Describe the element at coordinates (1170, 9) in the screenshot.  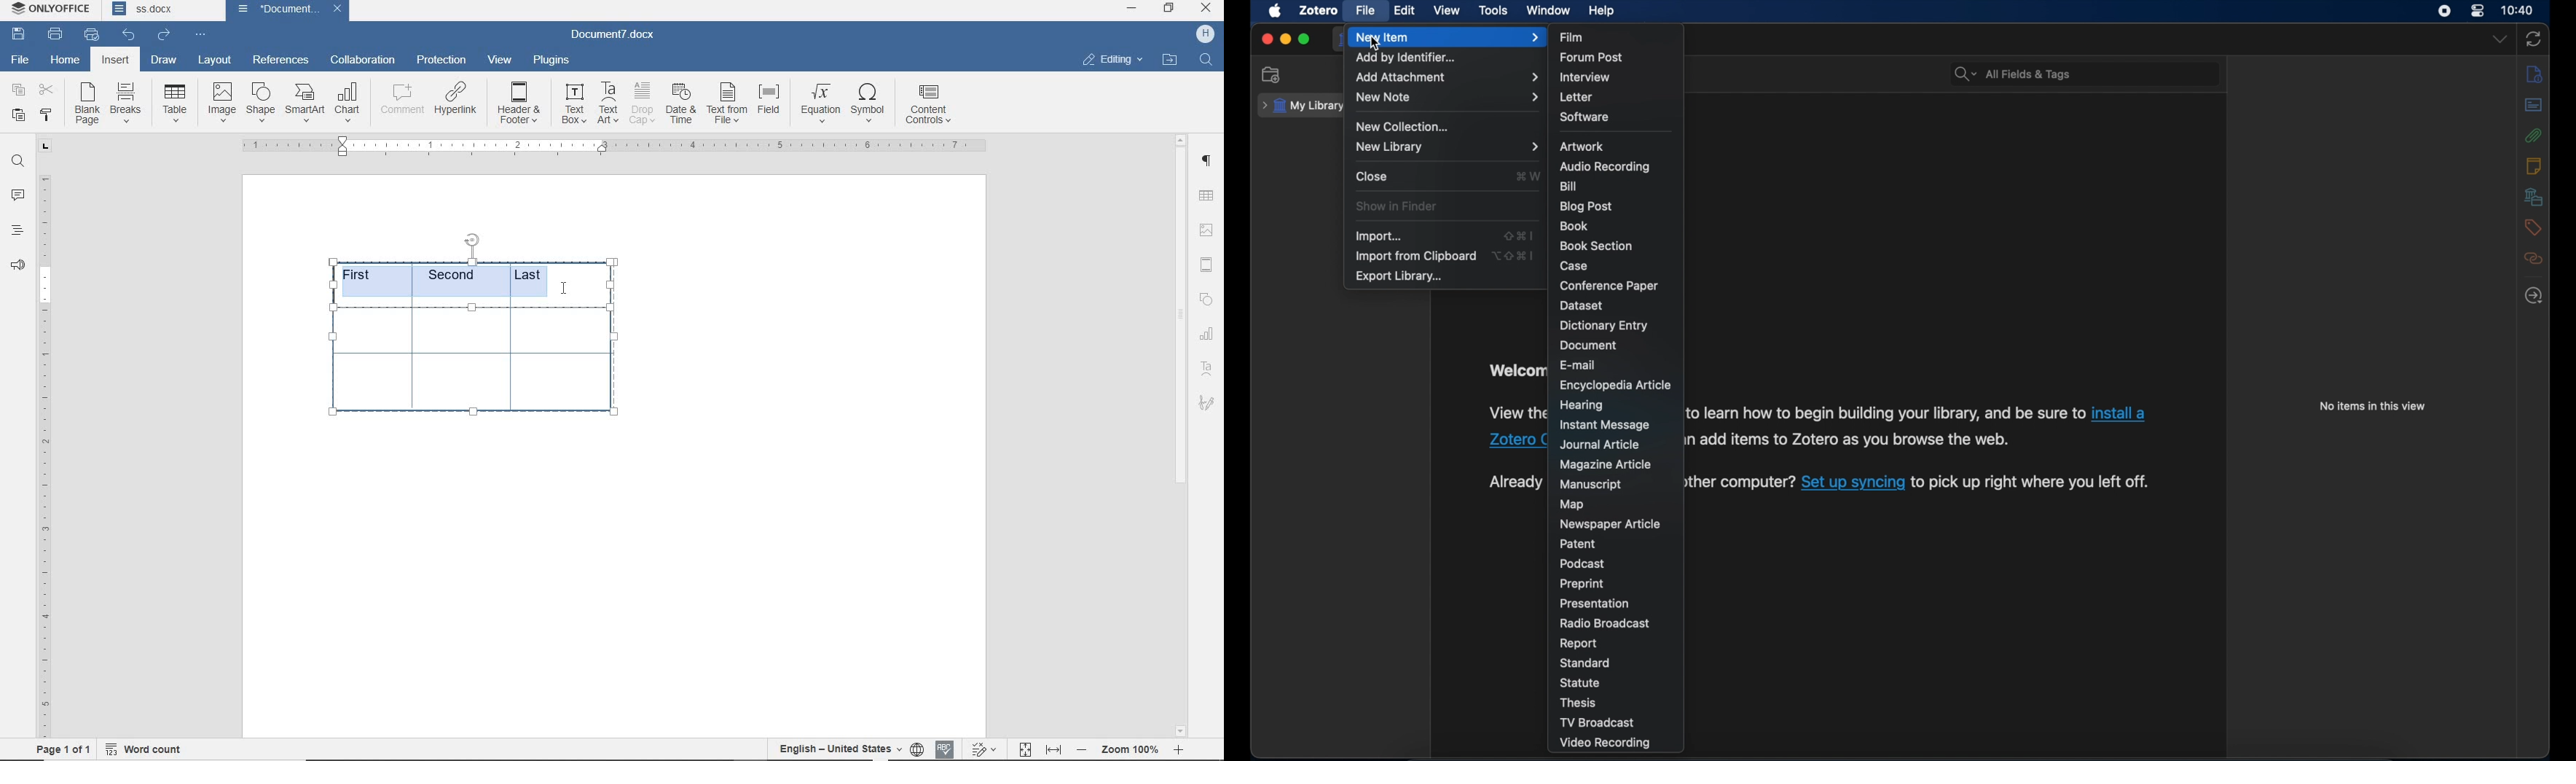
I see `RESTORE DOWN` at that location.